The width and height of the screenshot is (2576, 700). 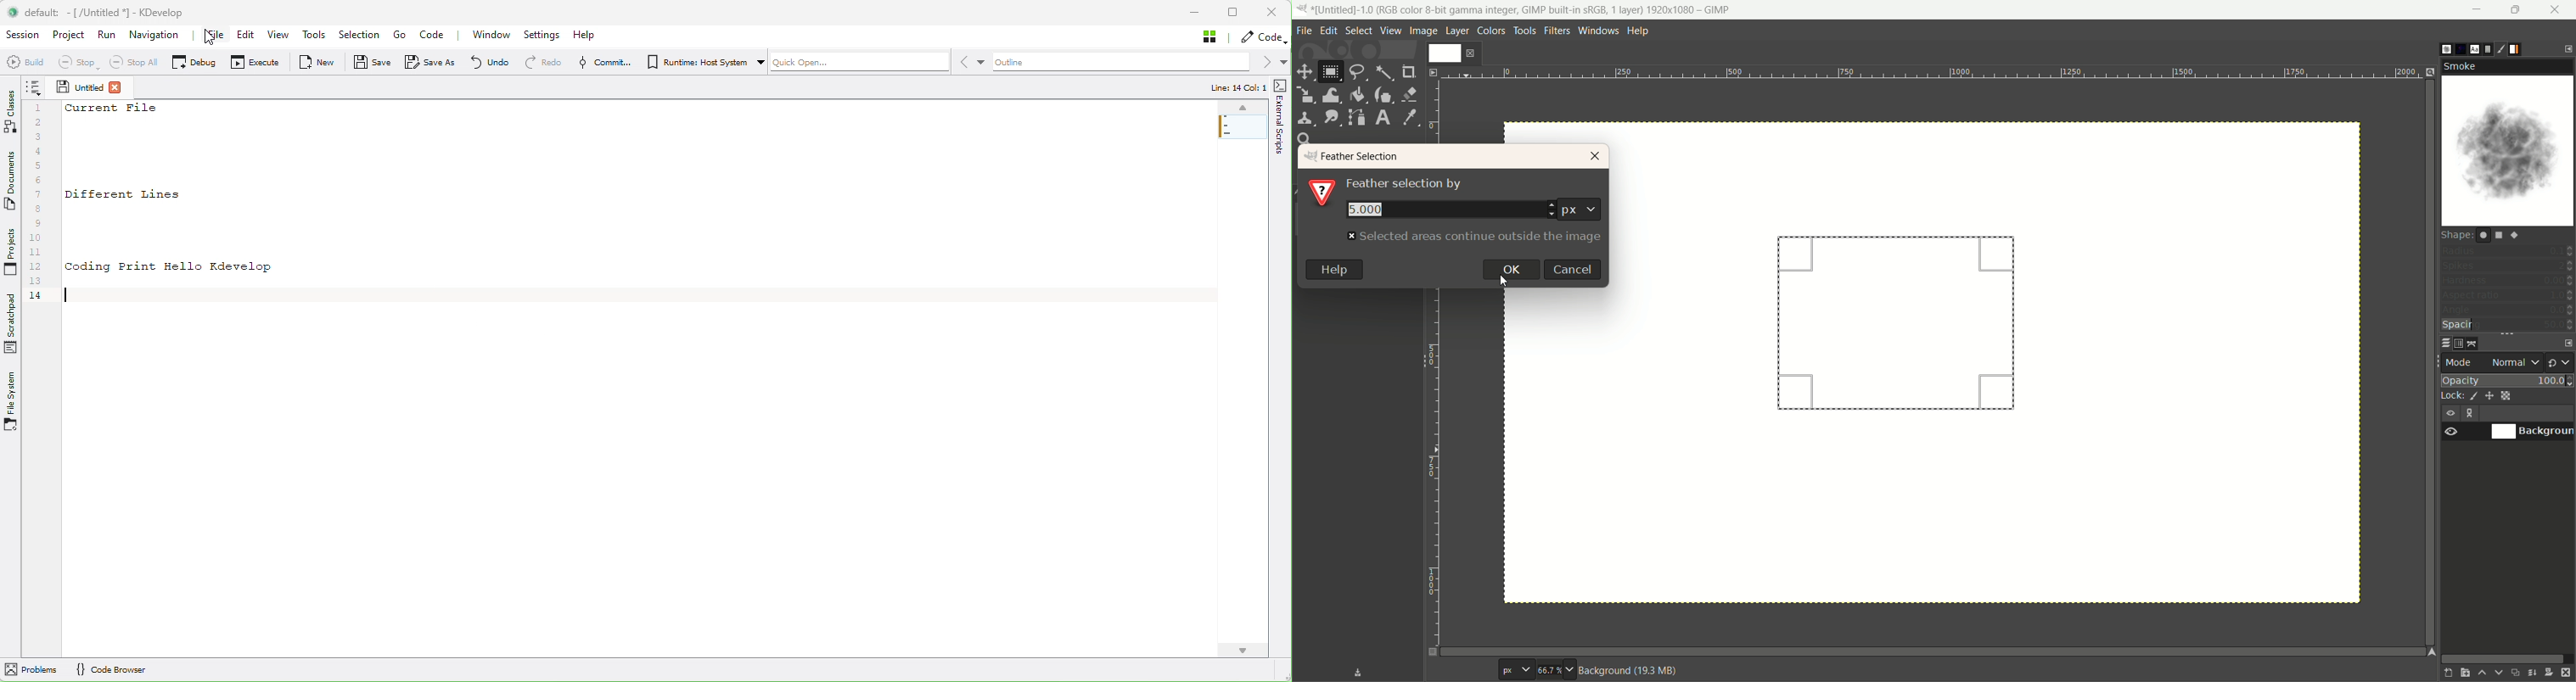 I want to click on ink tool, so click(x=1385, y=95).